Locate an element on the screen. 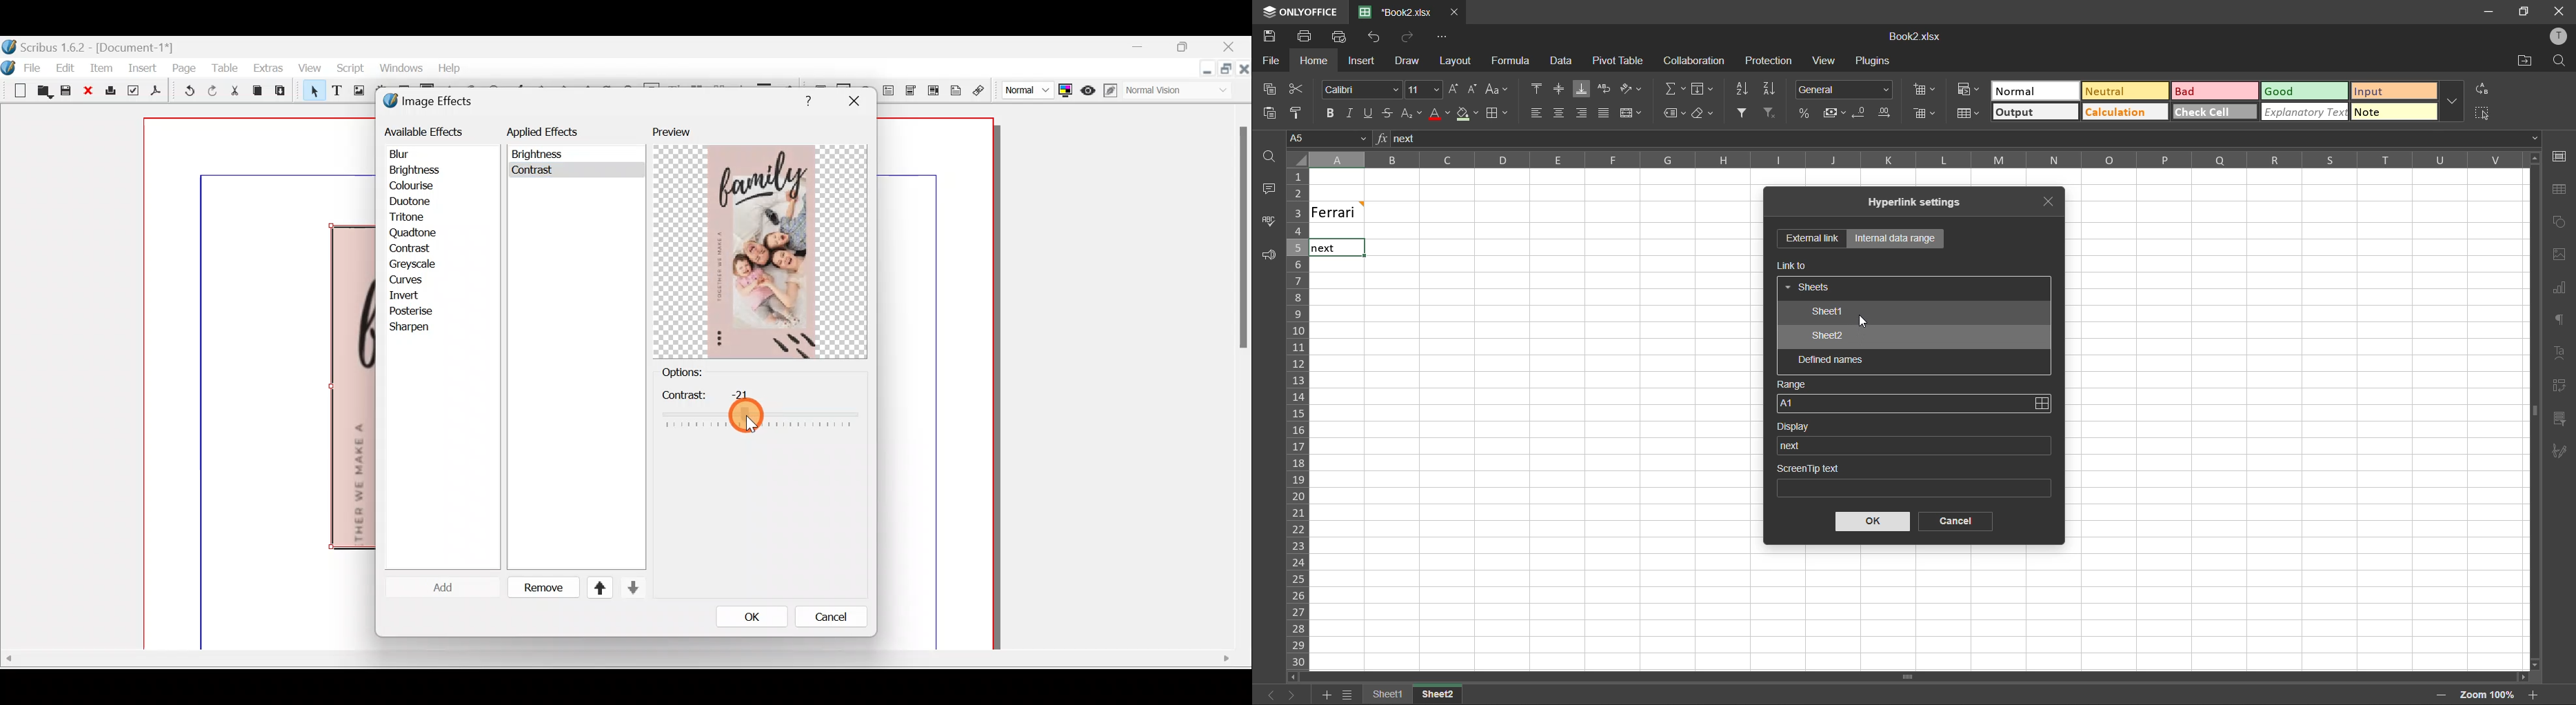 Image resolution: width=2576 pixels, height=728 pixels. view is located at coordinates (1823, 60).